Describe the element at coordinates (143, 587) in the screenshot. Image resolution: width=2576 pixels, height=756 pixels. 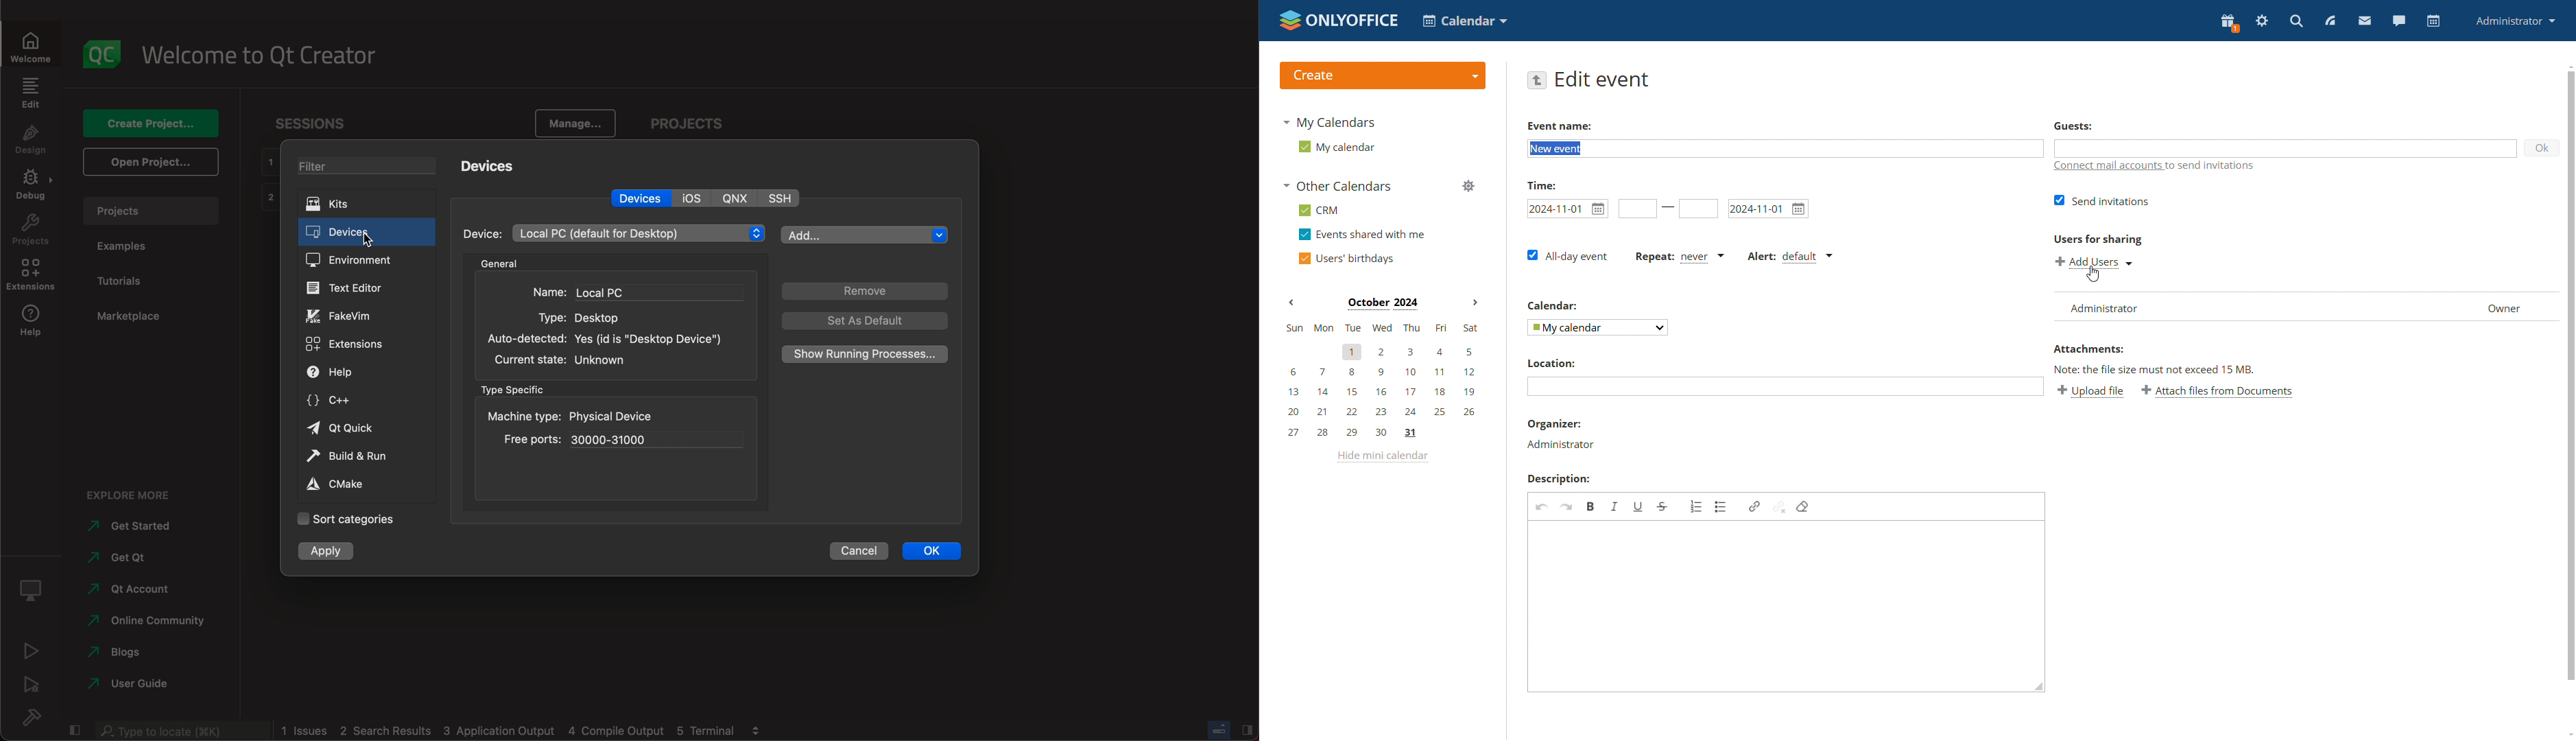
I see `qt account` at that location.